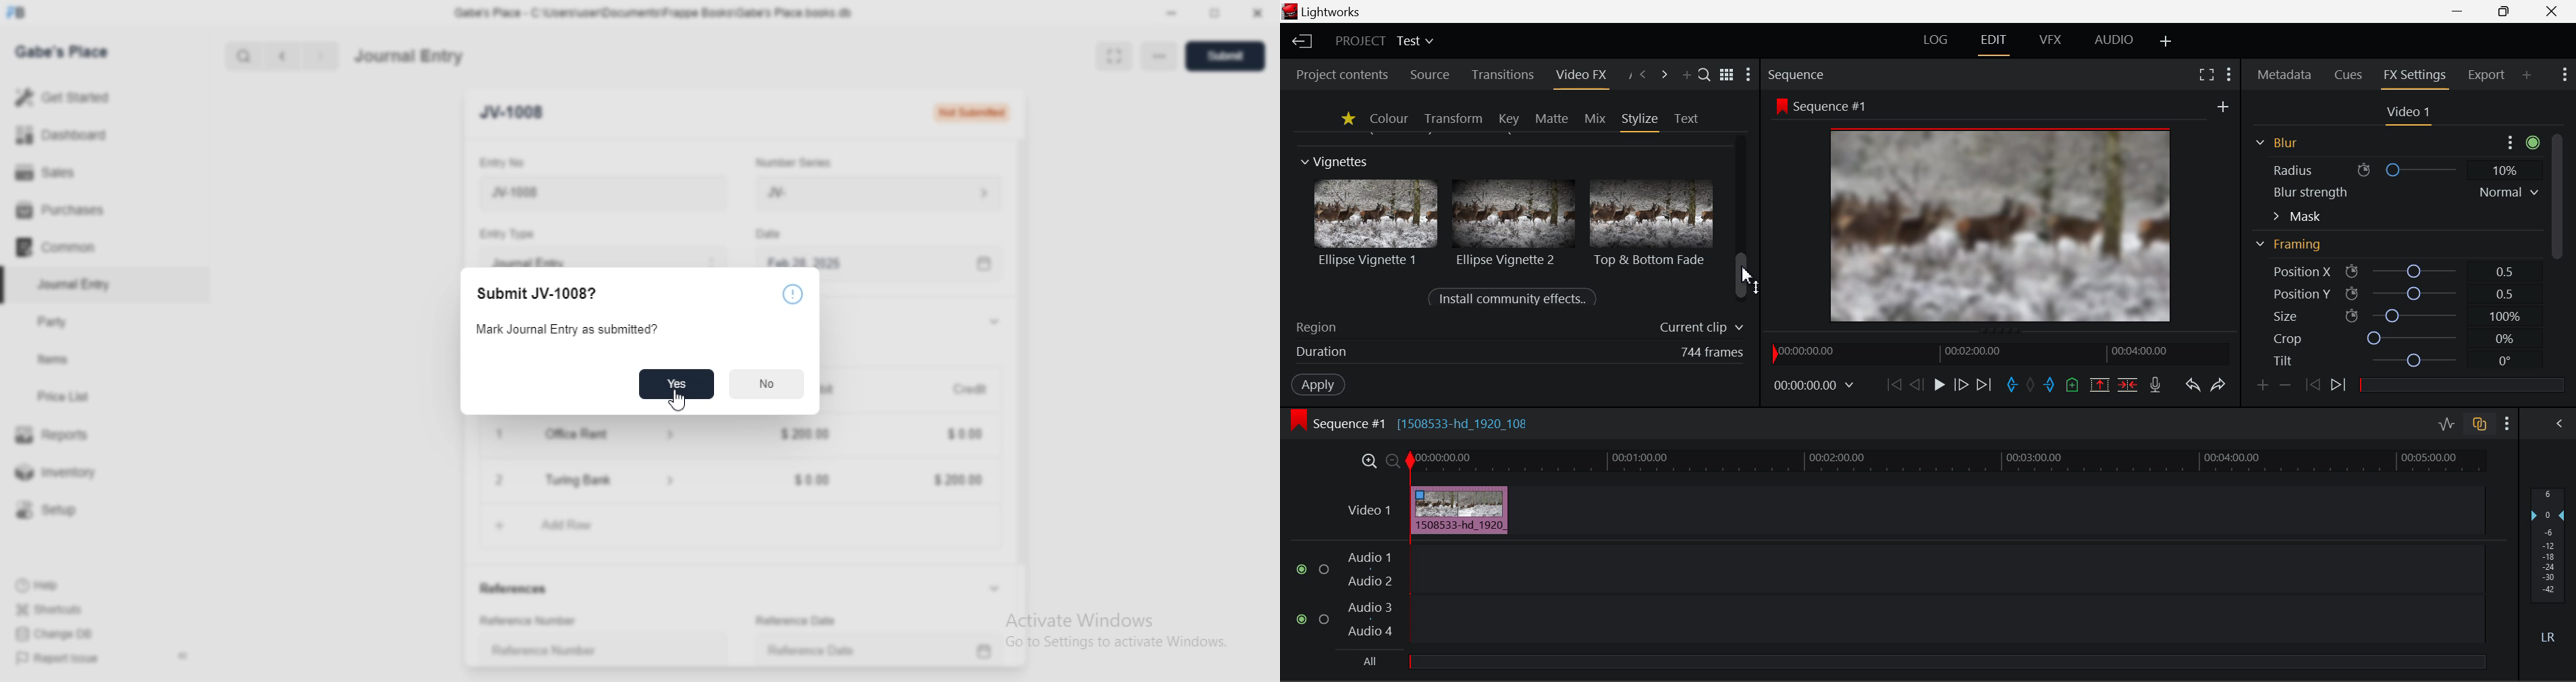 The height and width of the screenshot is (700, 2576). I want to click on Go Back, so click(1917, 385).